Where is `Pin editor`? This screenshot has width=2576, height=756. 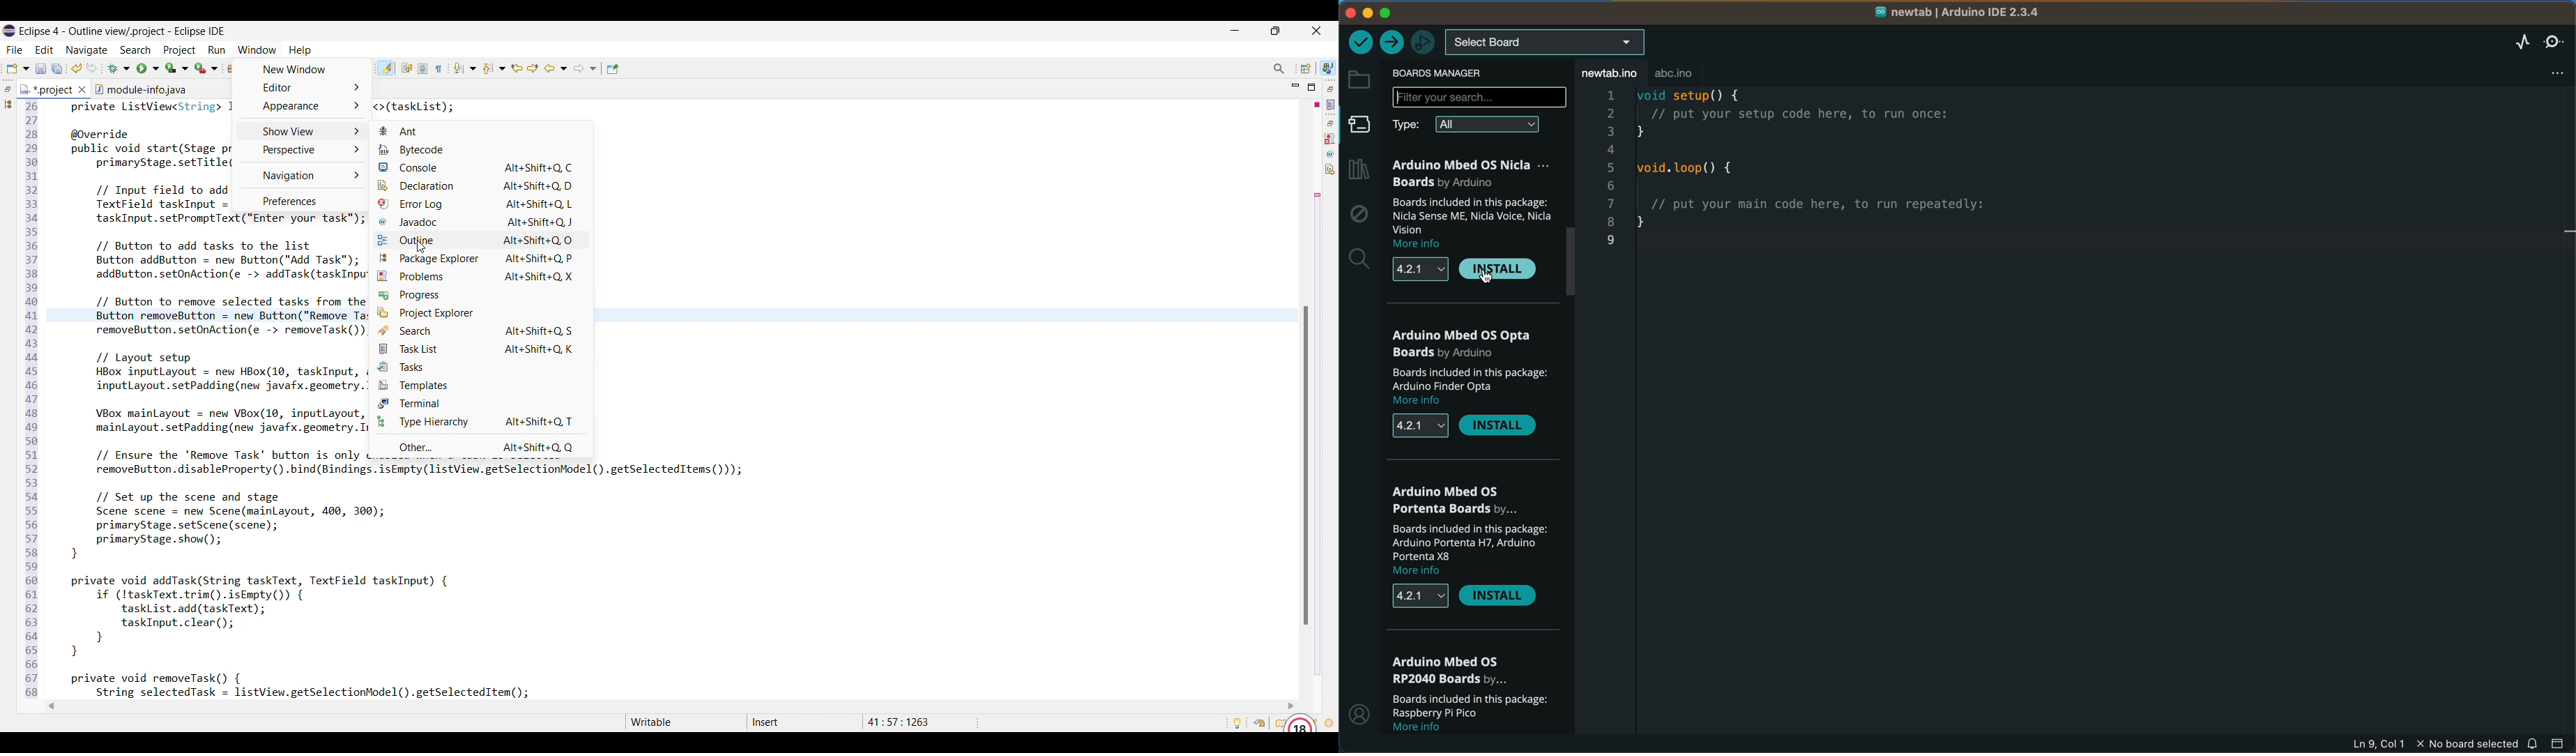
Pin editor is located at coordinates (613, 69).